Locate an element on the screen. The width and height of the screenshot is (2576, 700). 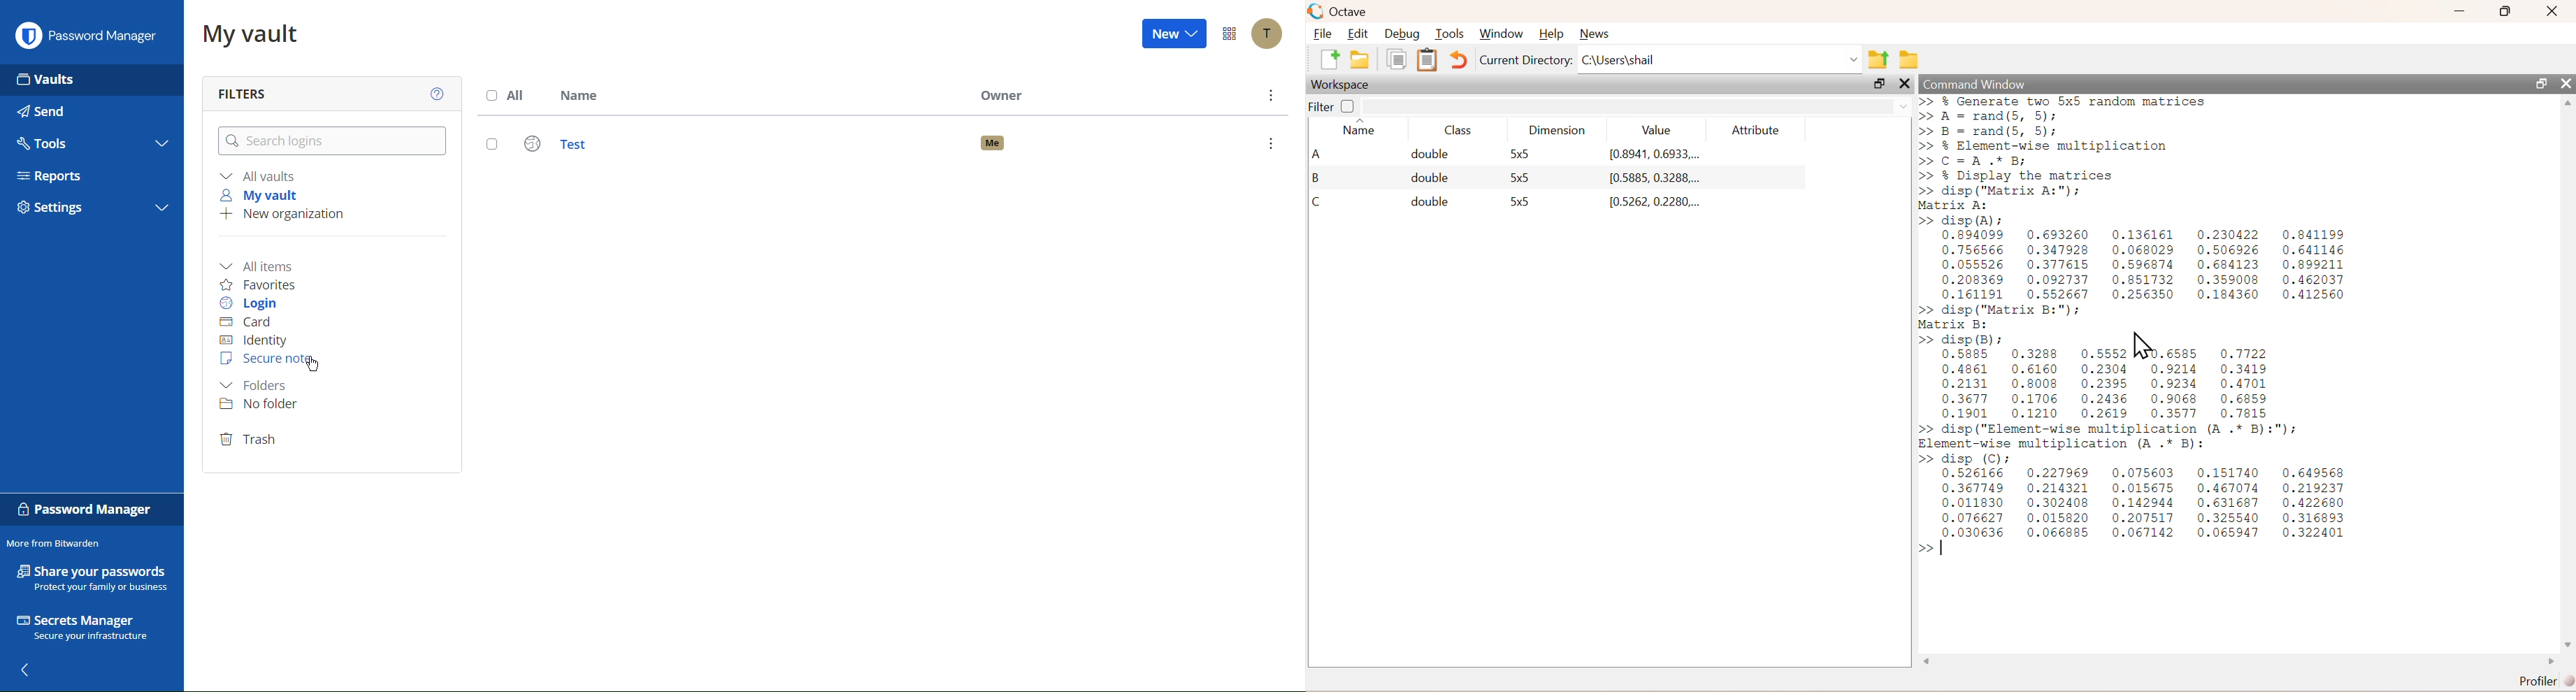
Identity is located at coordinates (266, 339).